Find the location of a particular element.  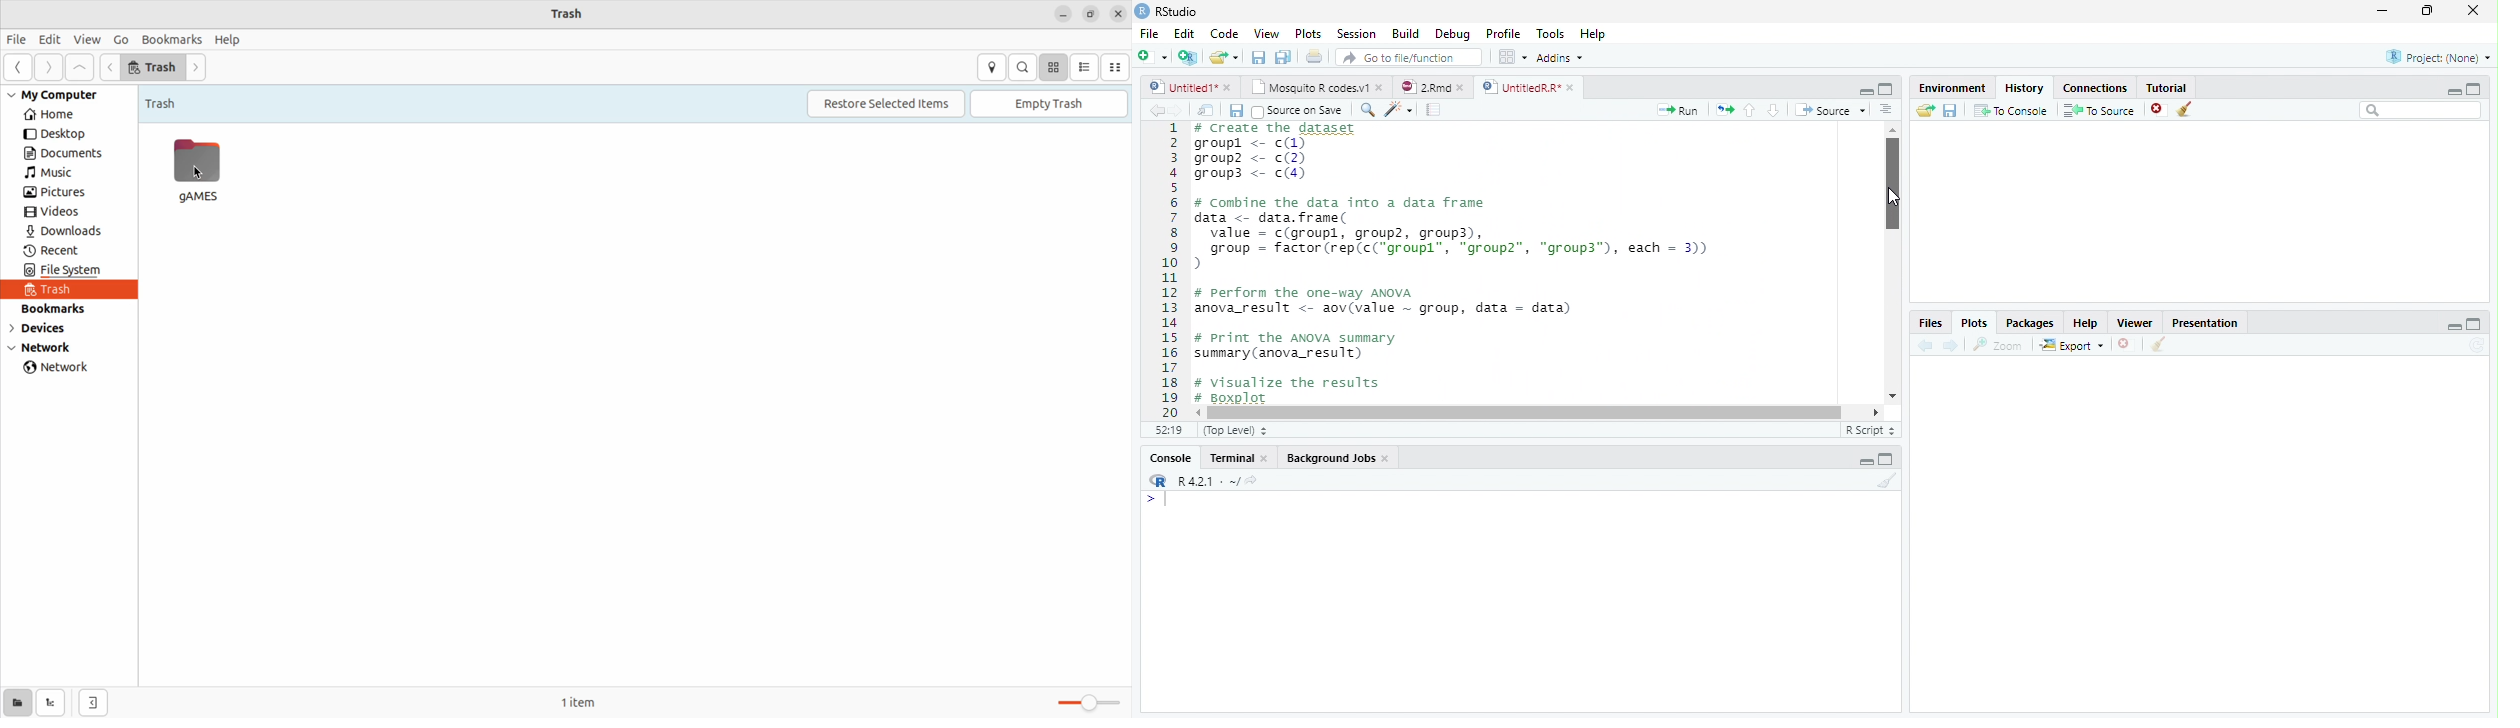

Connections is located at coordinates (2097, 86).